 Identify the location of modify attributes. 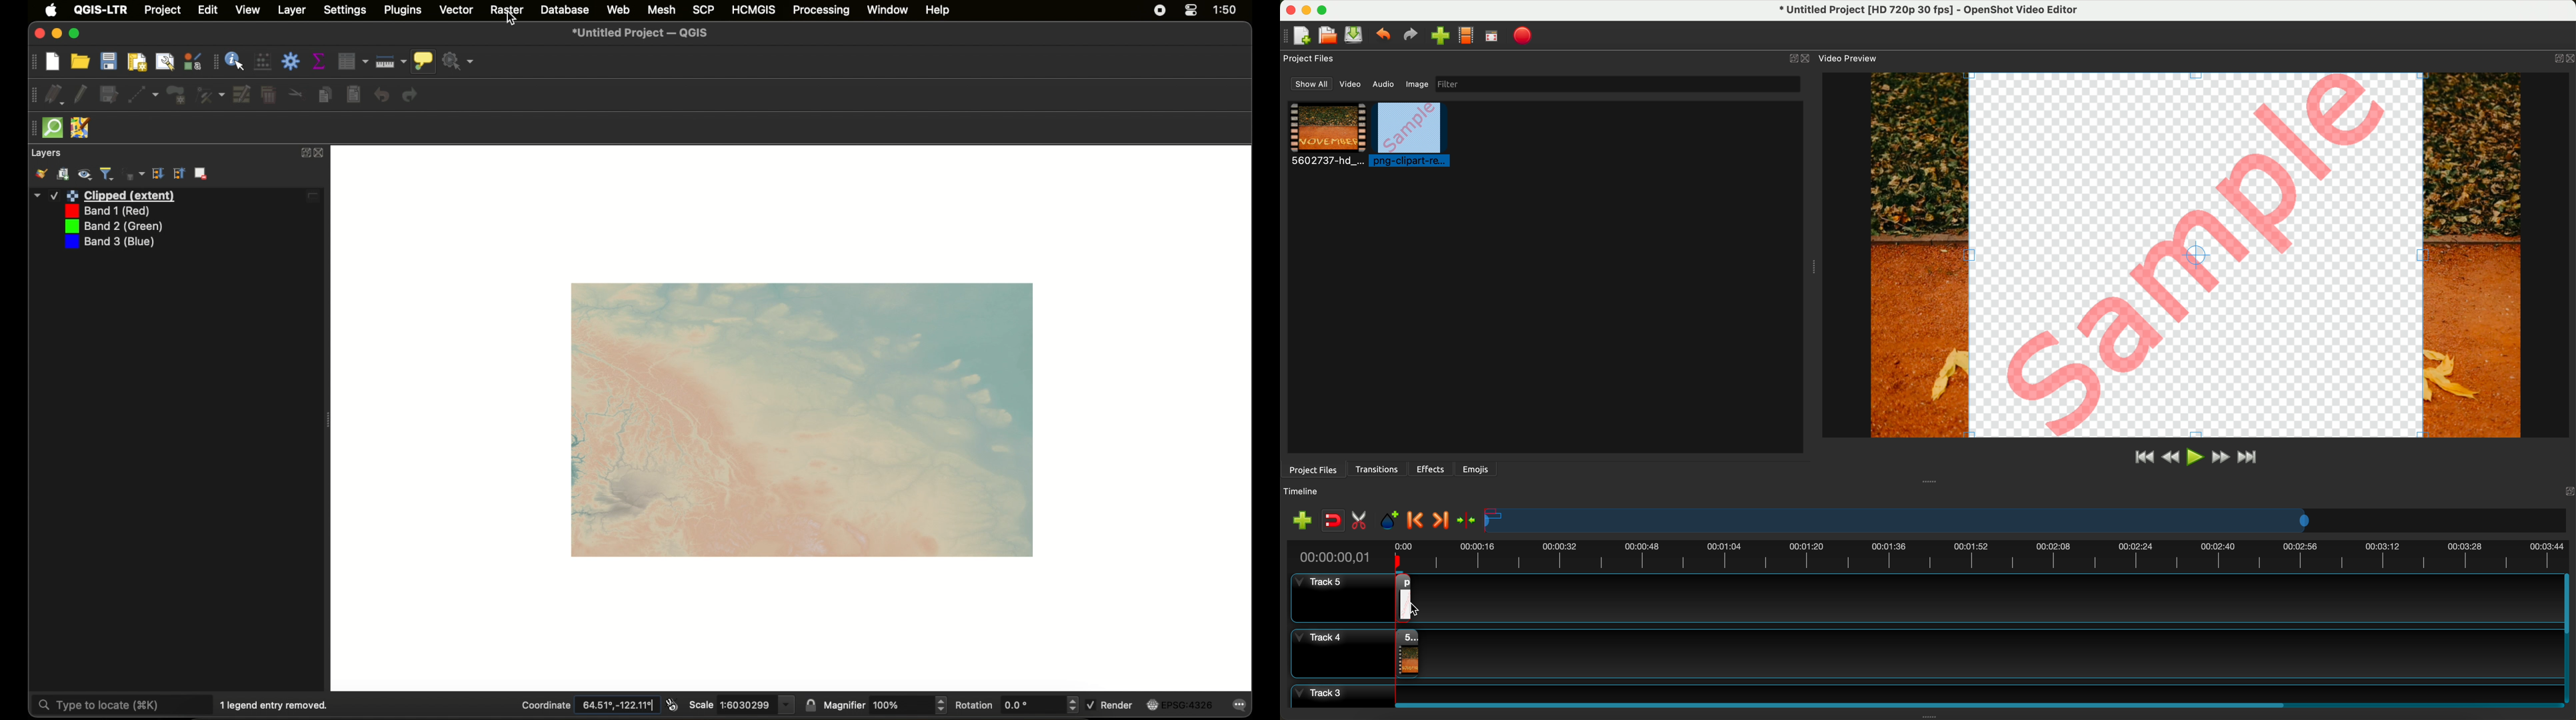
(241, 94).